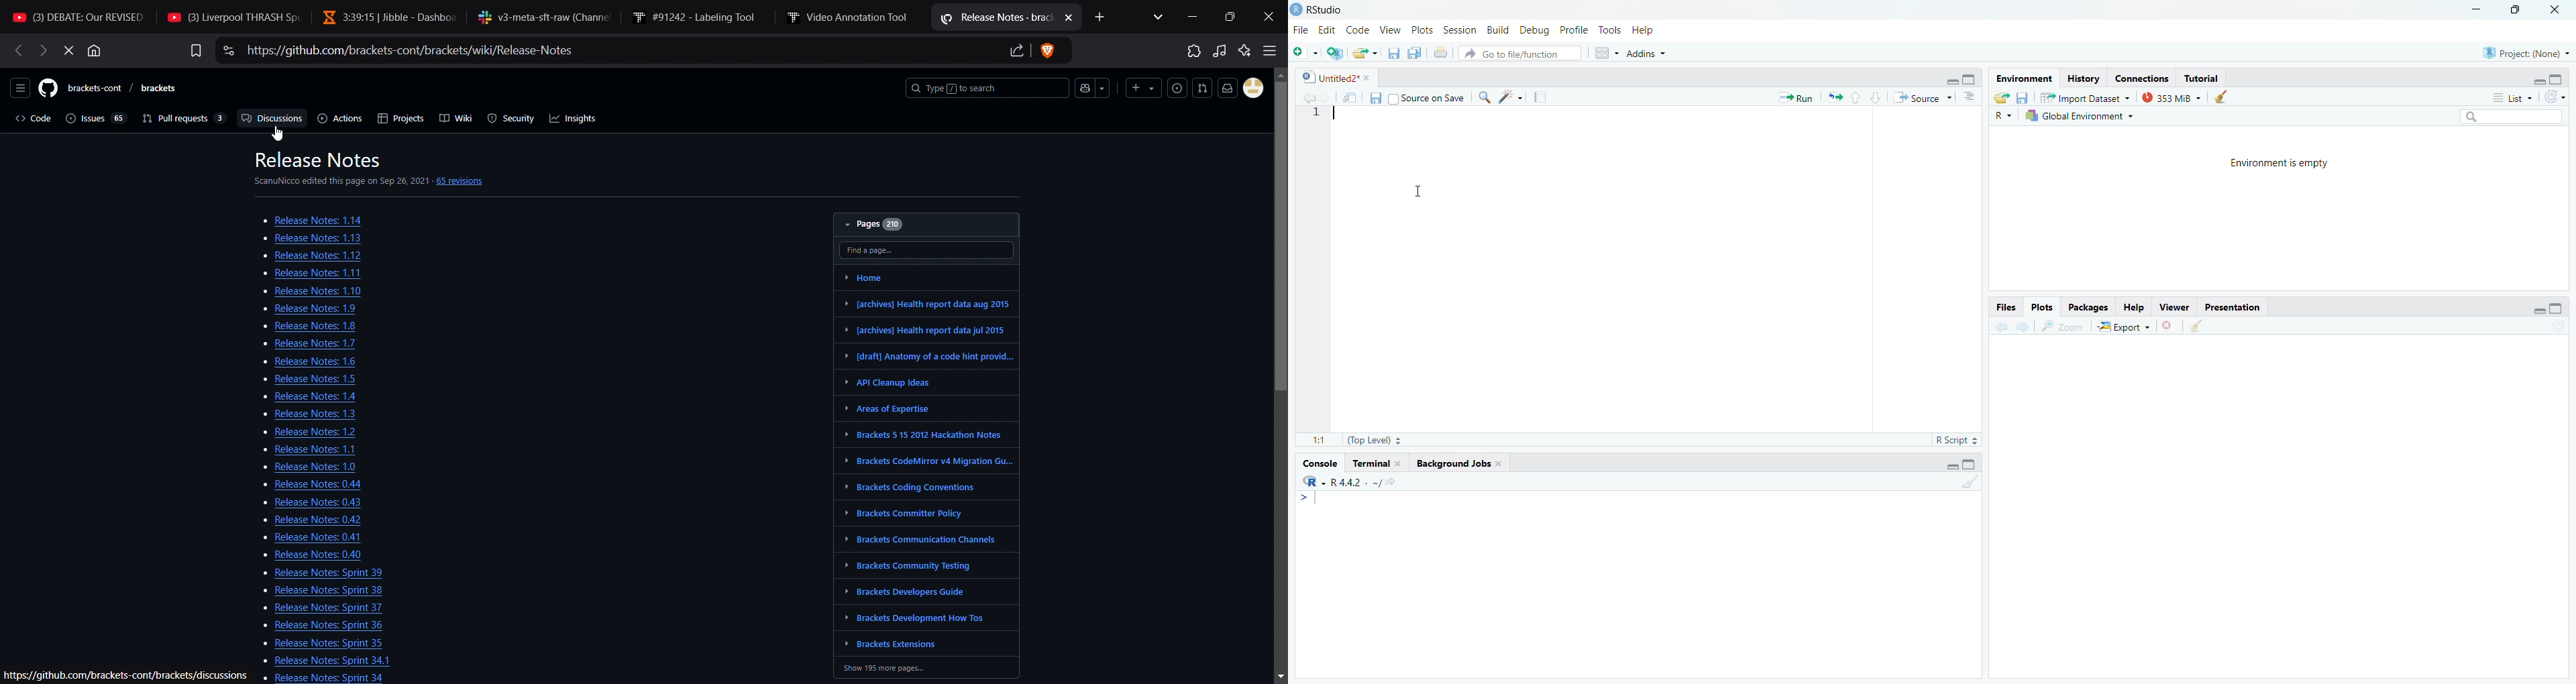 The image size is (2576, 700). What do you see at coordinates (1350, 98) in the screenshot?
I see `show in new window` at bounding box center [1350, 98].